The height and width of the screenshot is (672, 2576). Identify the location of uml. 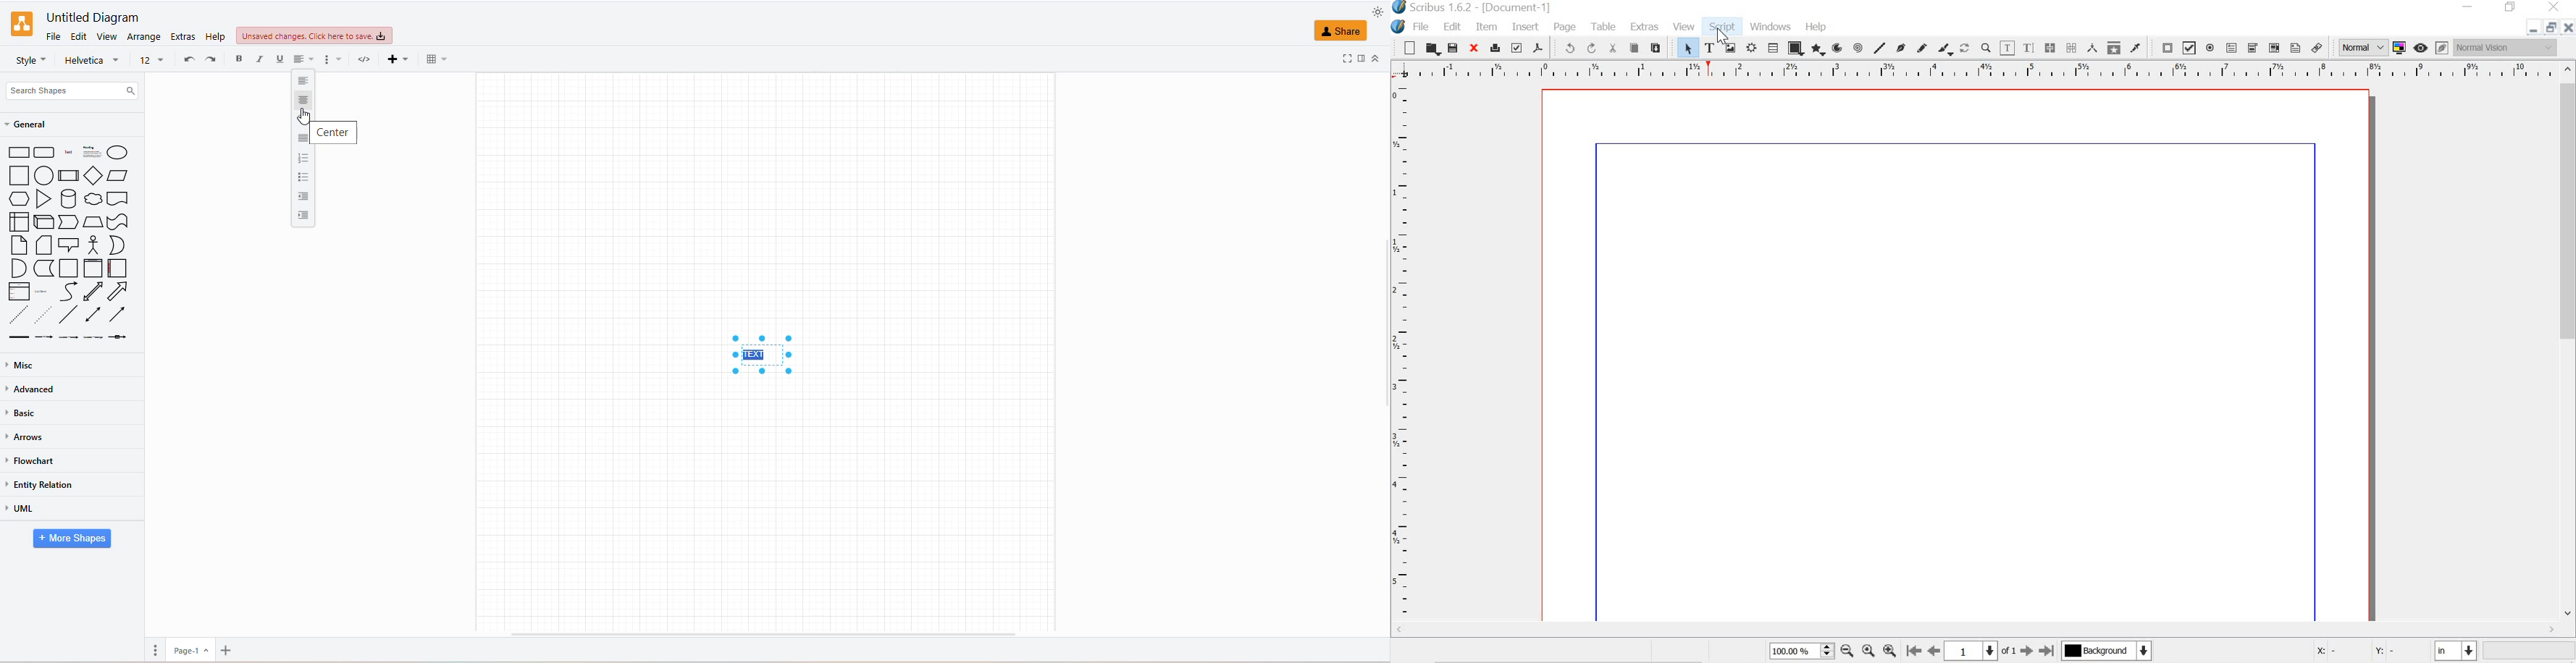
(28, 510).